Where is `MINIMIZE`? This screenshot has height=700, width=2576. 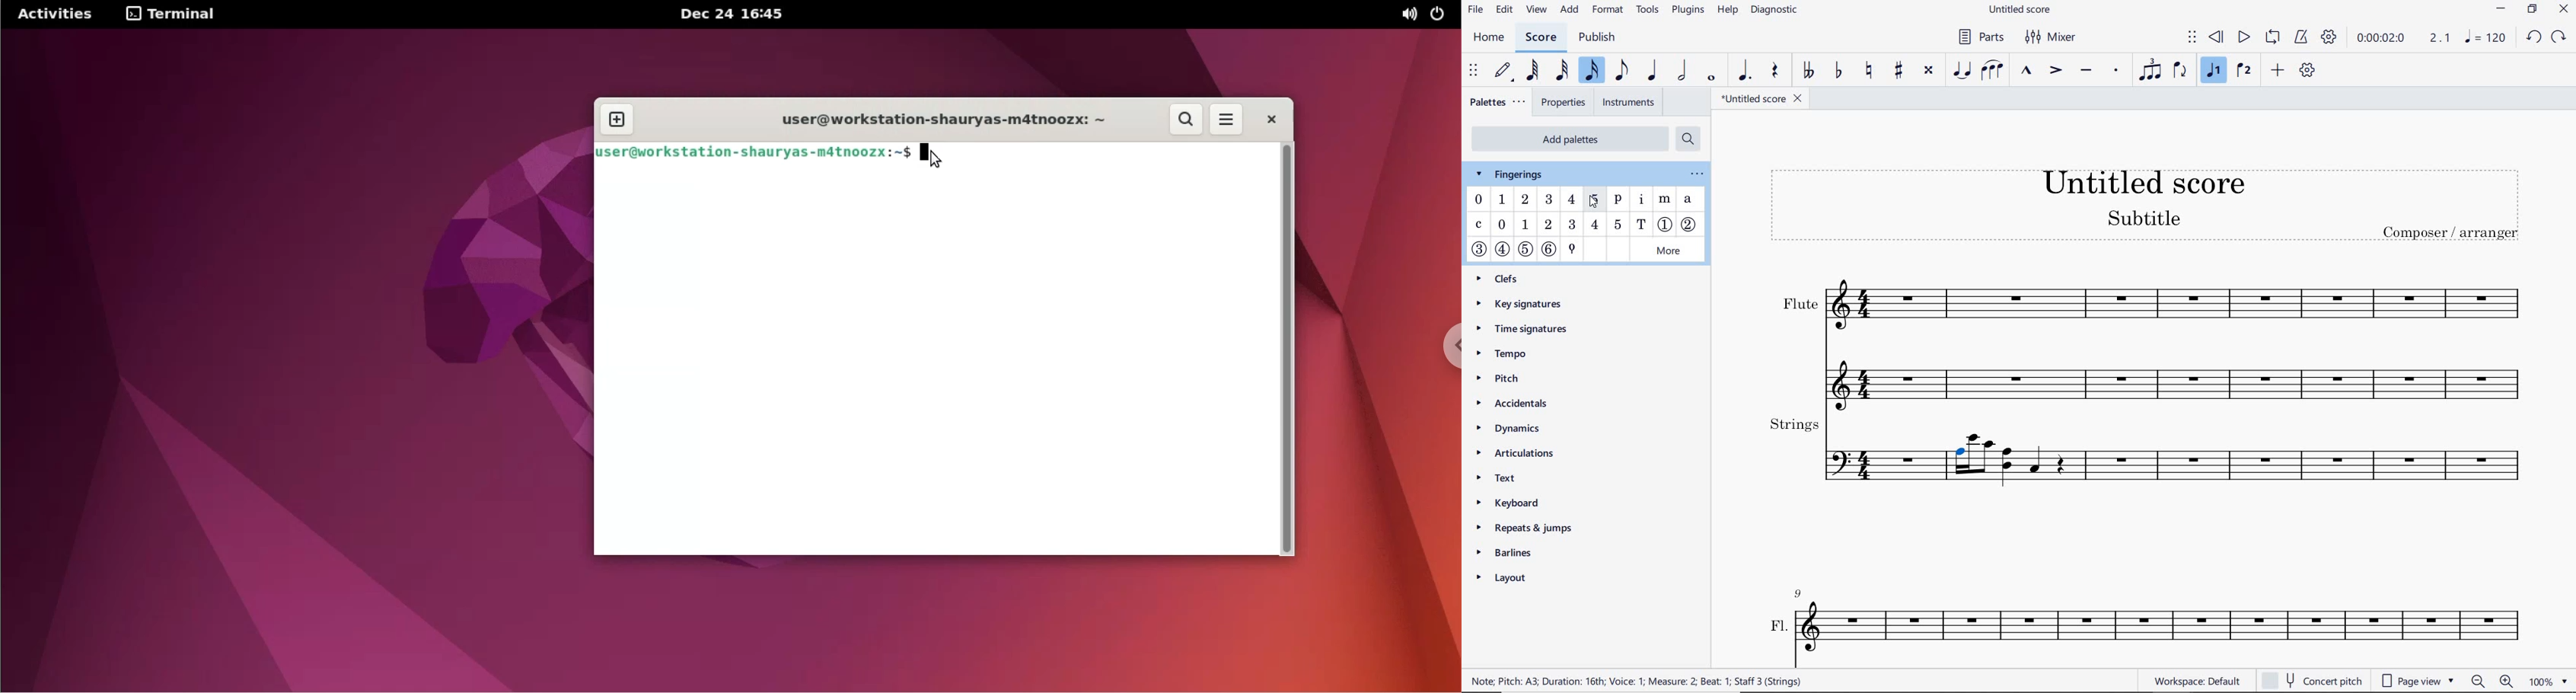
MINIMIZE is located at coordinates (2500, 10).